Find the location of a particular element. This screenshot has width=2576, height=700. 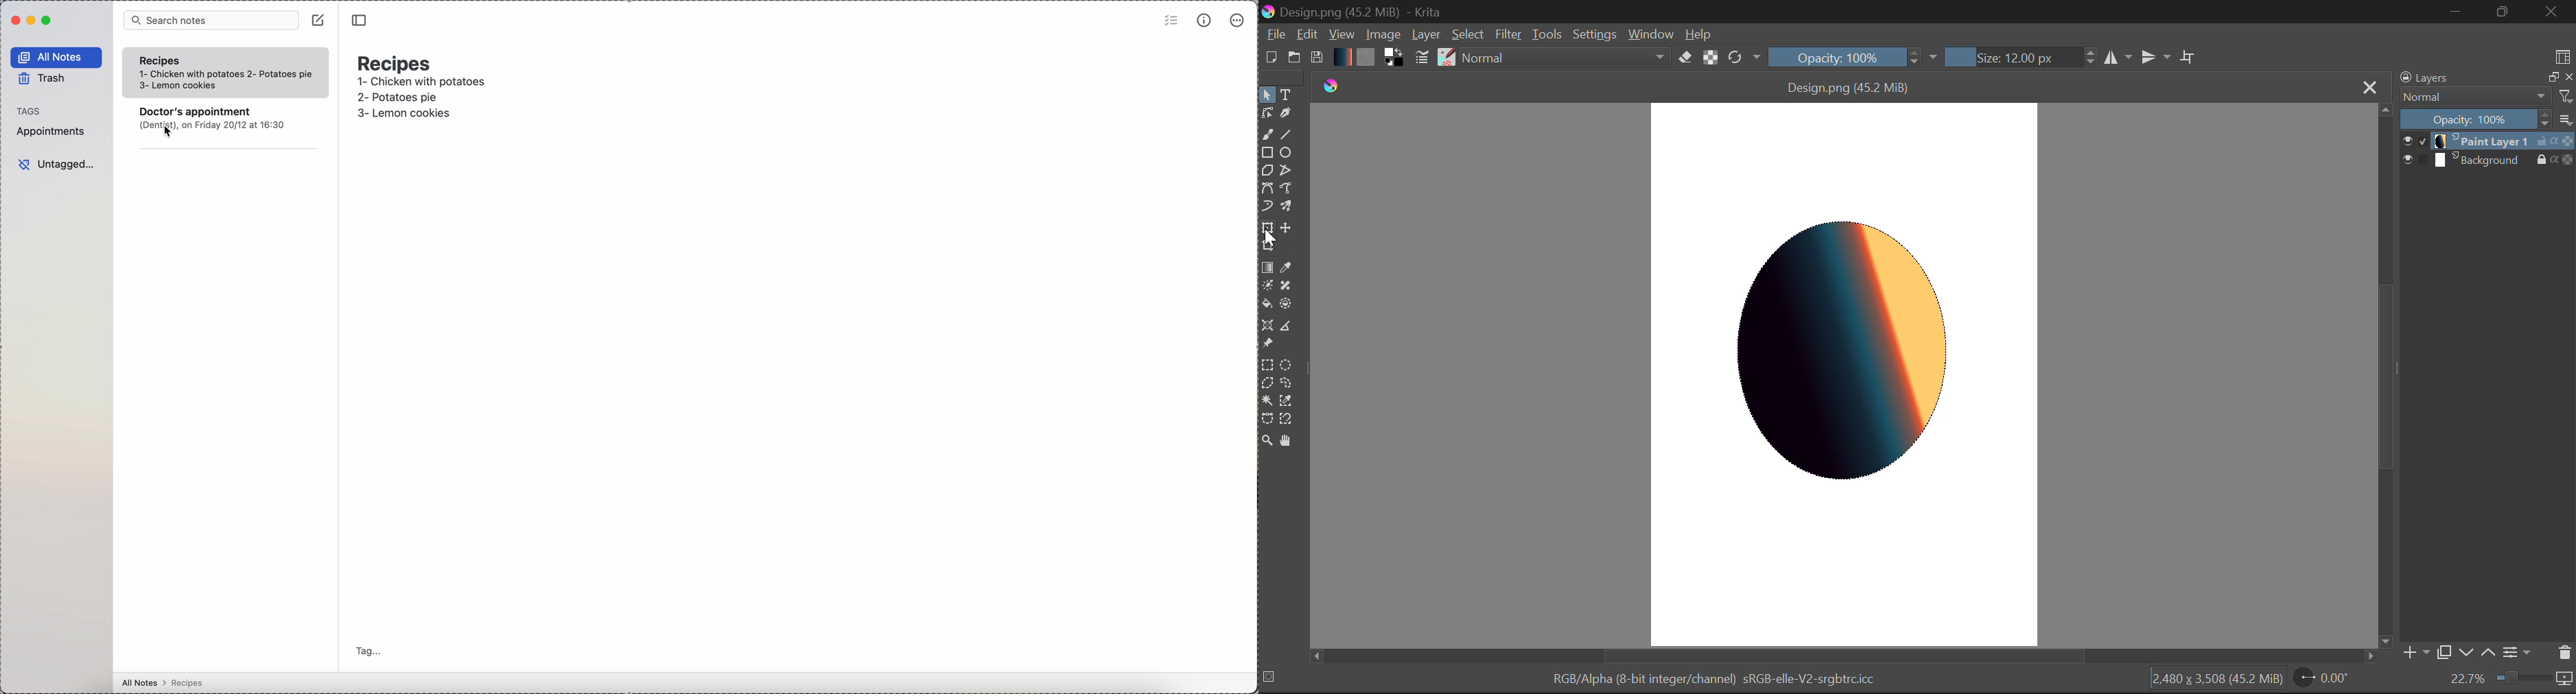

check list is located at coordinates (1169, 22).